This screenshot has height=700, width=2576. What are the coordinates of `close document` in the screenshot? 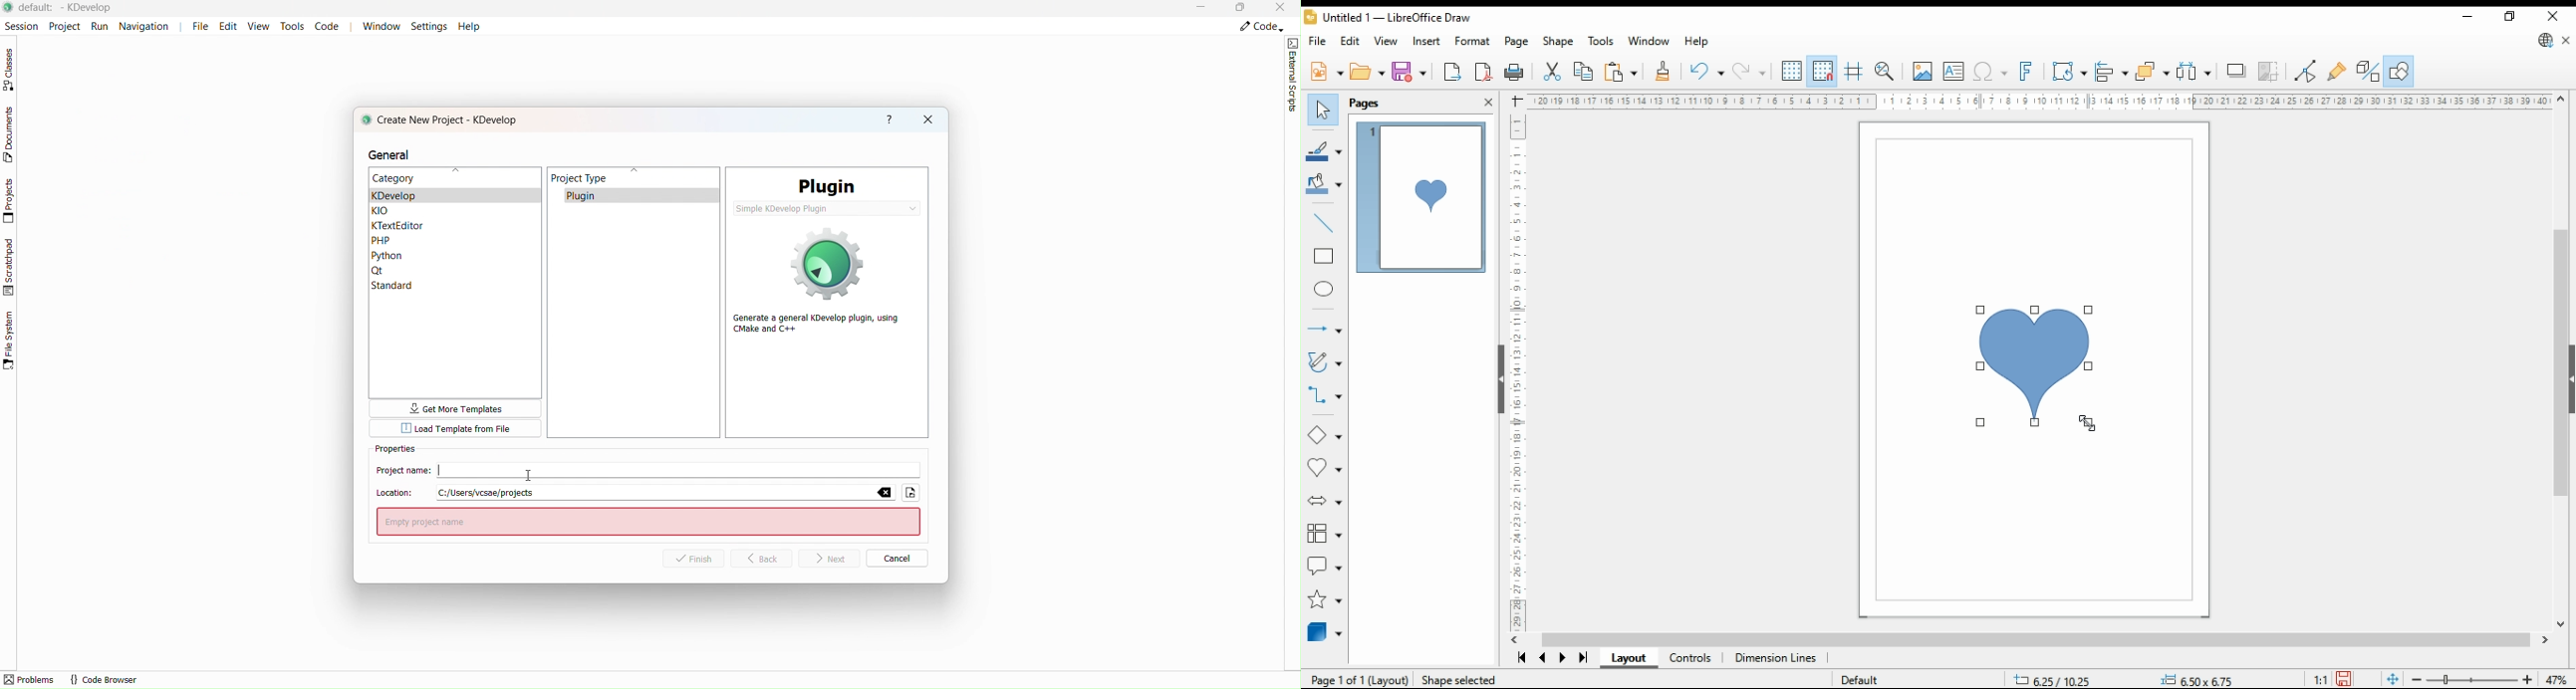 It's located at (2566, 40).